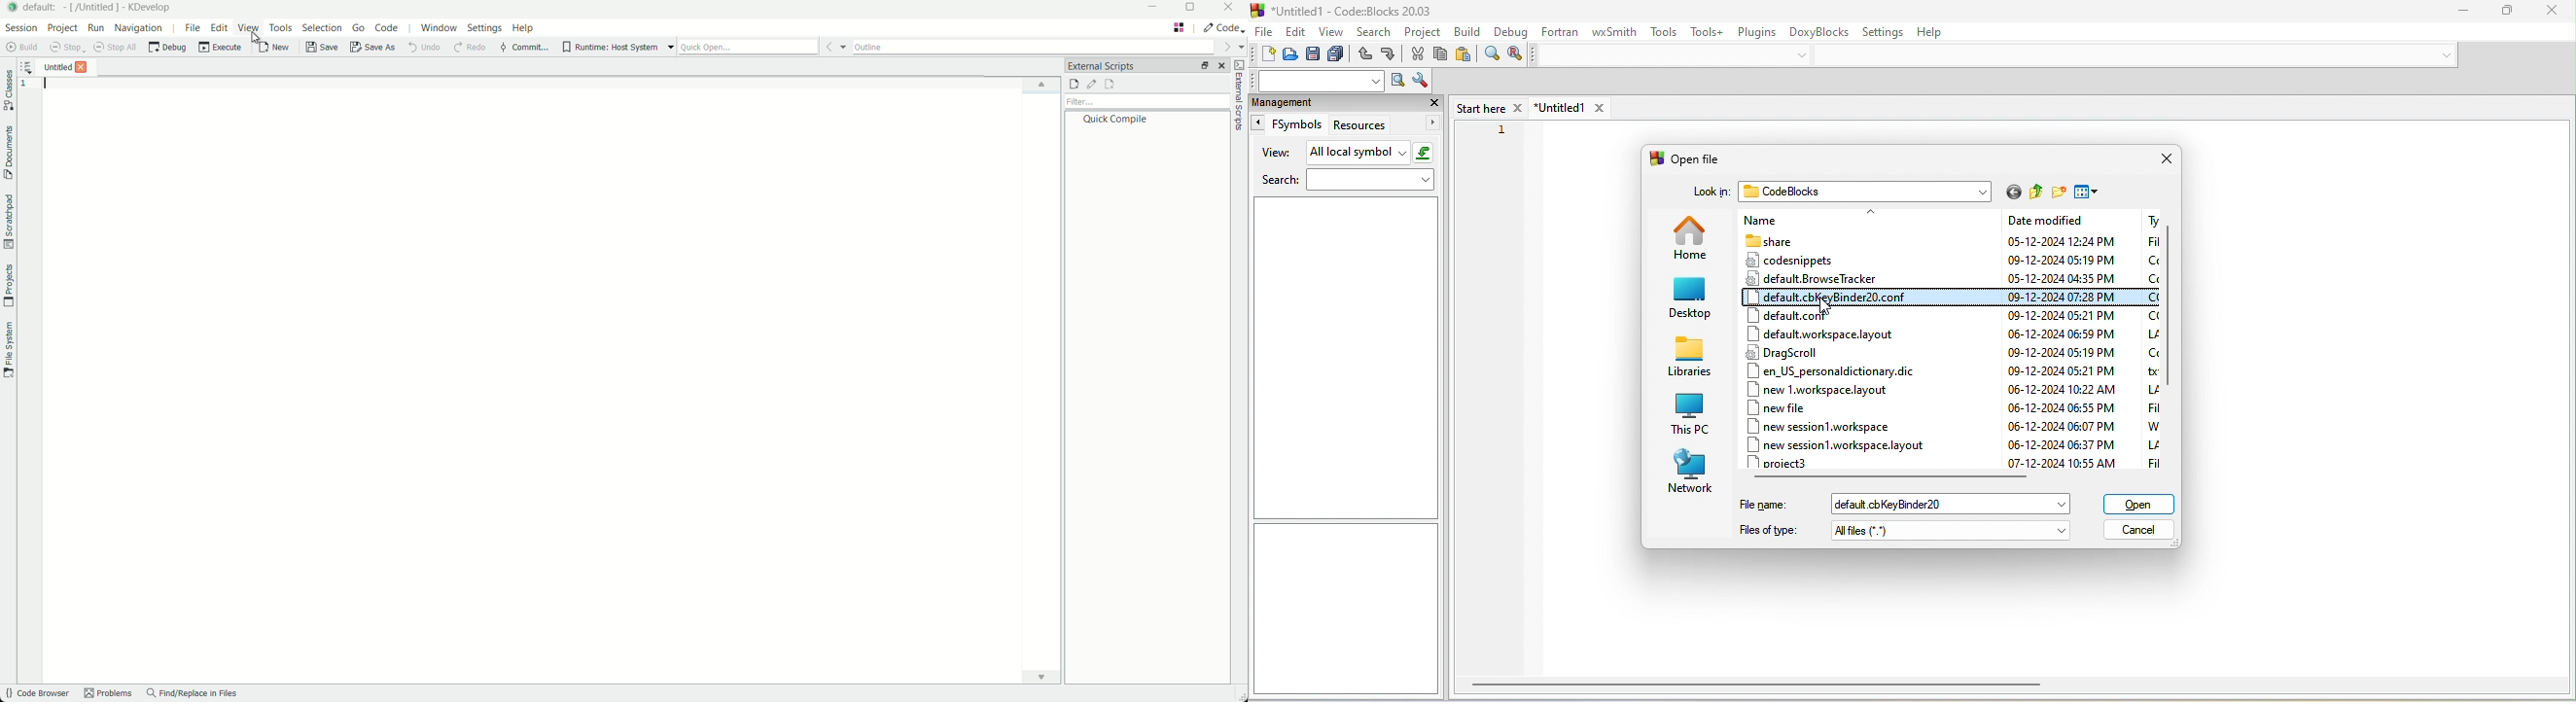 This screenshot has height=728, width=2576. What do you see at coordinates (1316, 80) in the screenshot?
I see `search text` at bounding box center [1316, 80].